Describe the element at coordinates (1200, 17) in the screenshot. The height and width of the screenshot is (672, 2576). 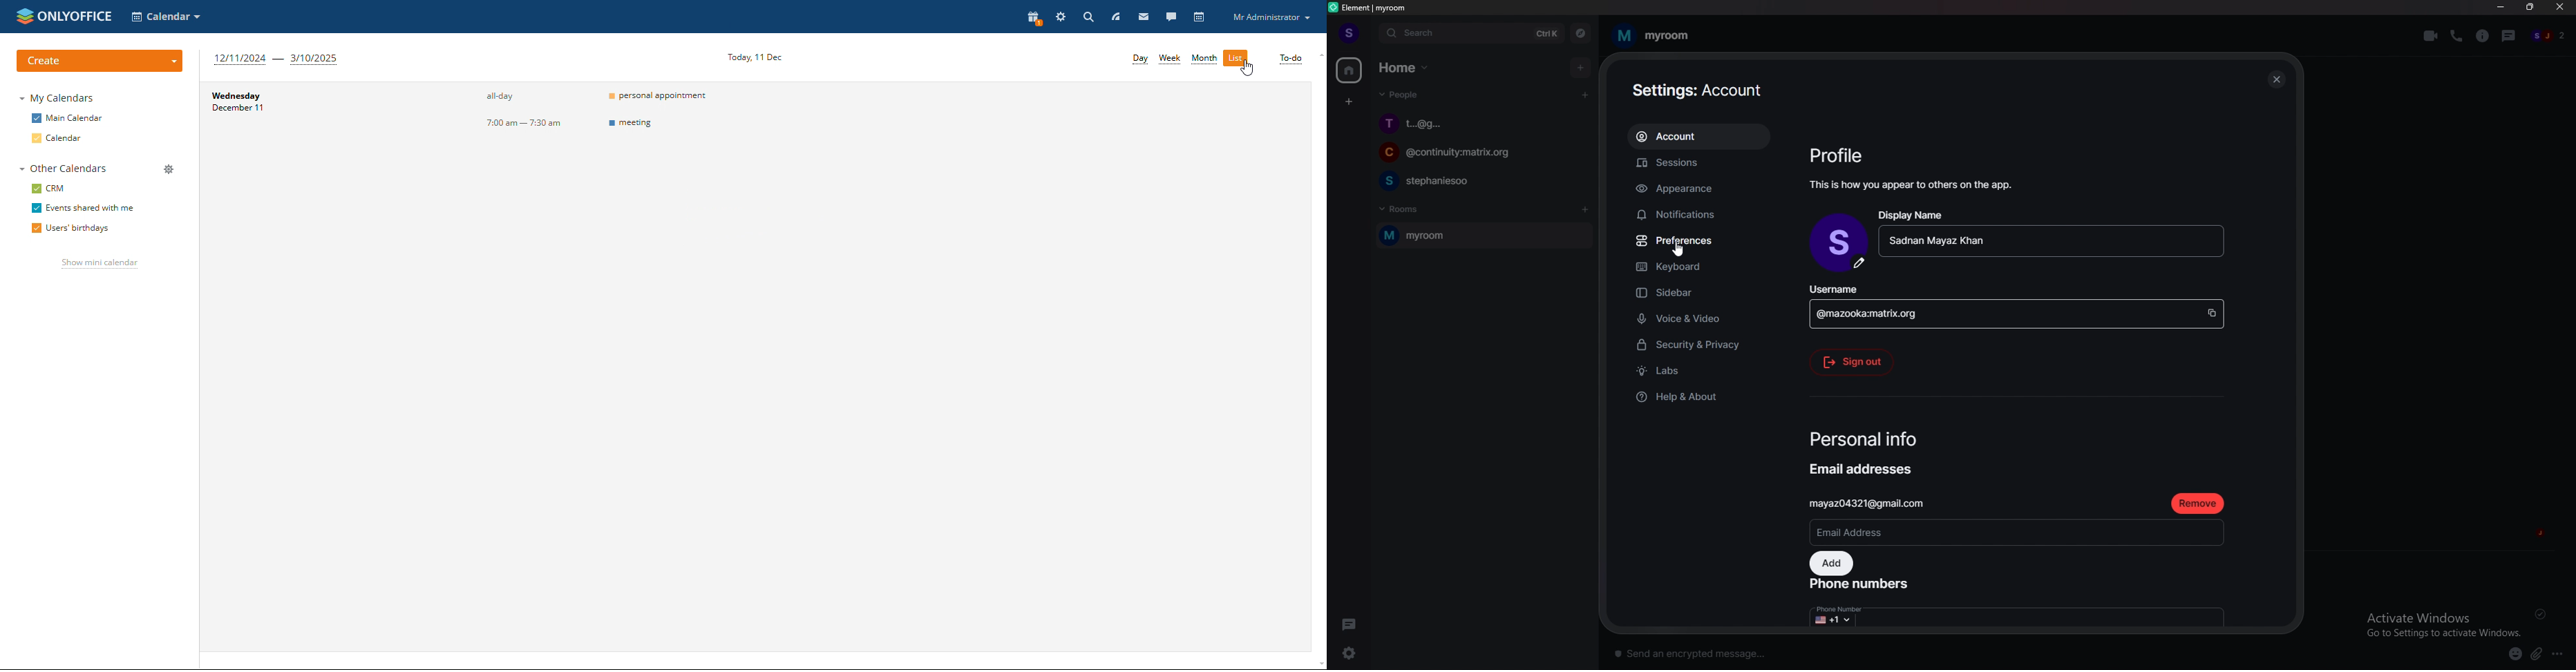
I see `calendar` at that location.